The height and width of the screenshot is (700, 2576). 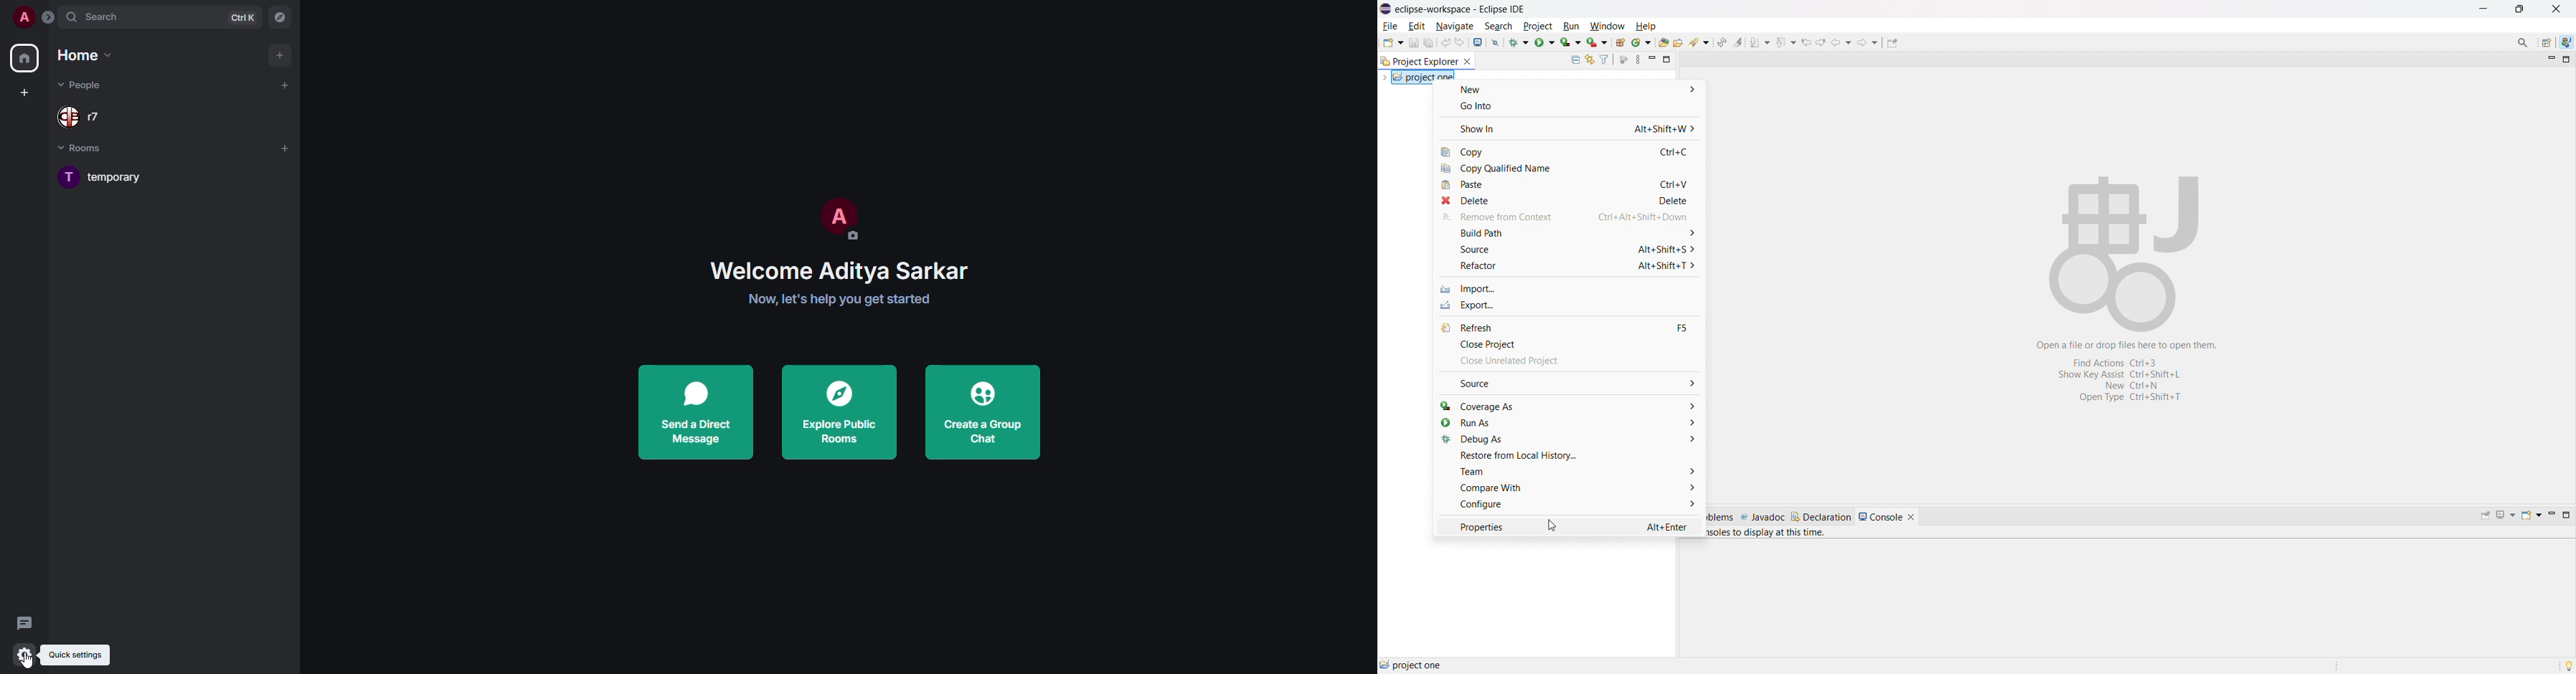 I want to click on add, so click(x=286, y=148).